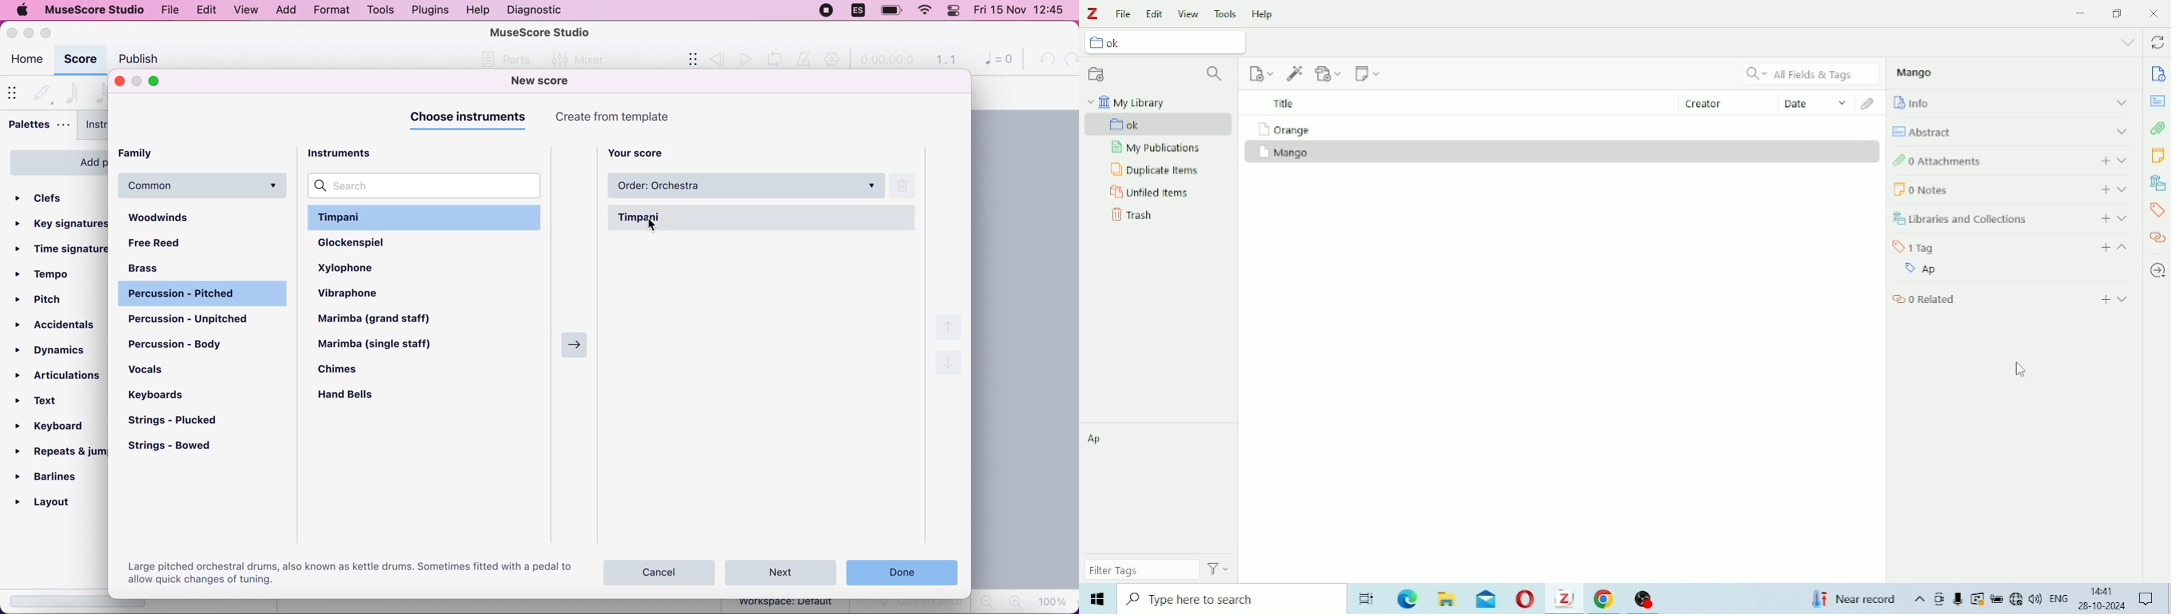 The height and width of the screenshot is (616, 2184). What do you see at coordinates (1262, 73) in the screenshot?
I see `New Item` at bounding box center [1262, 73].